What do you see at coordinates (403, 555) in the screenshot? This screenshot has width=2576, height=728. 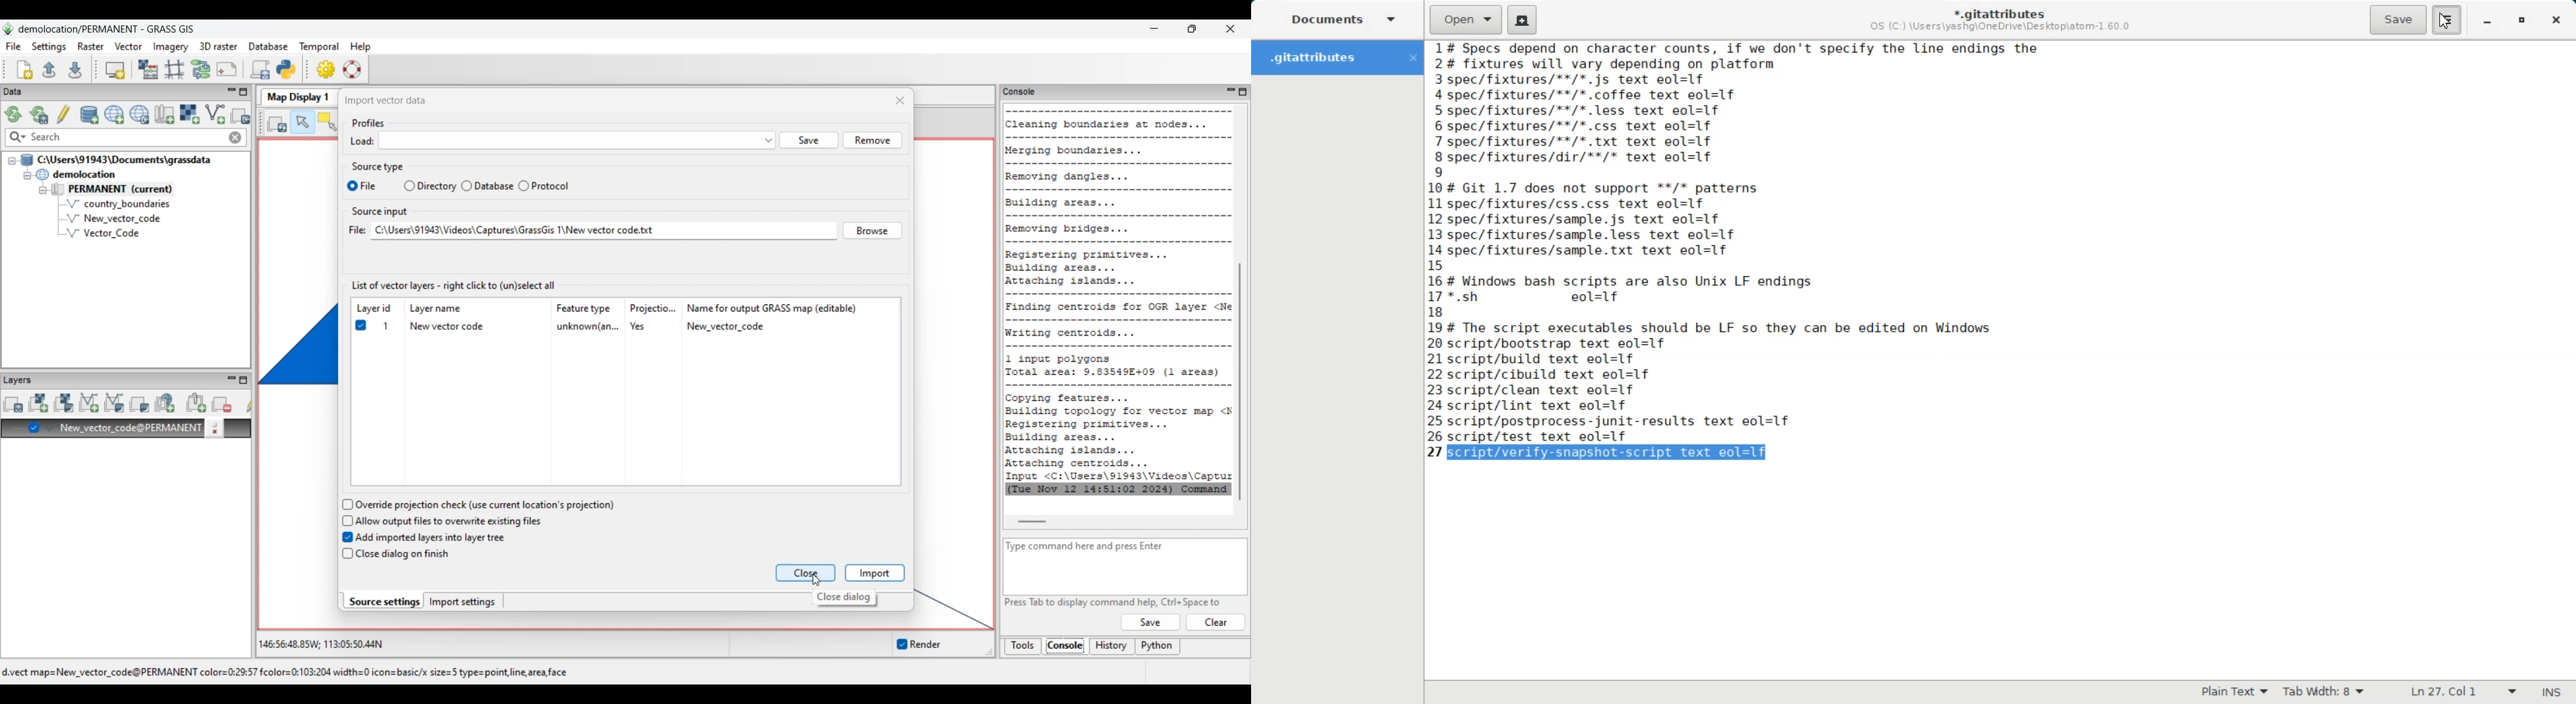 I see `Close dialog on finish` at bounding box center [403, 555].